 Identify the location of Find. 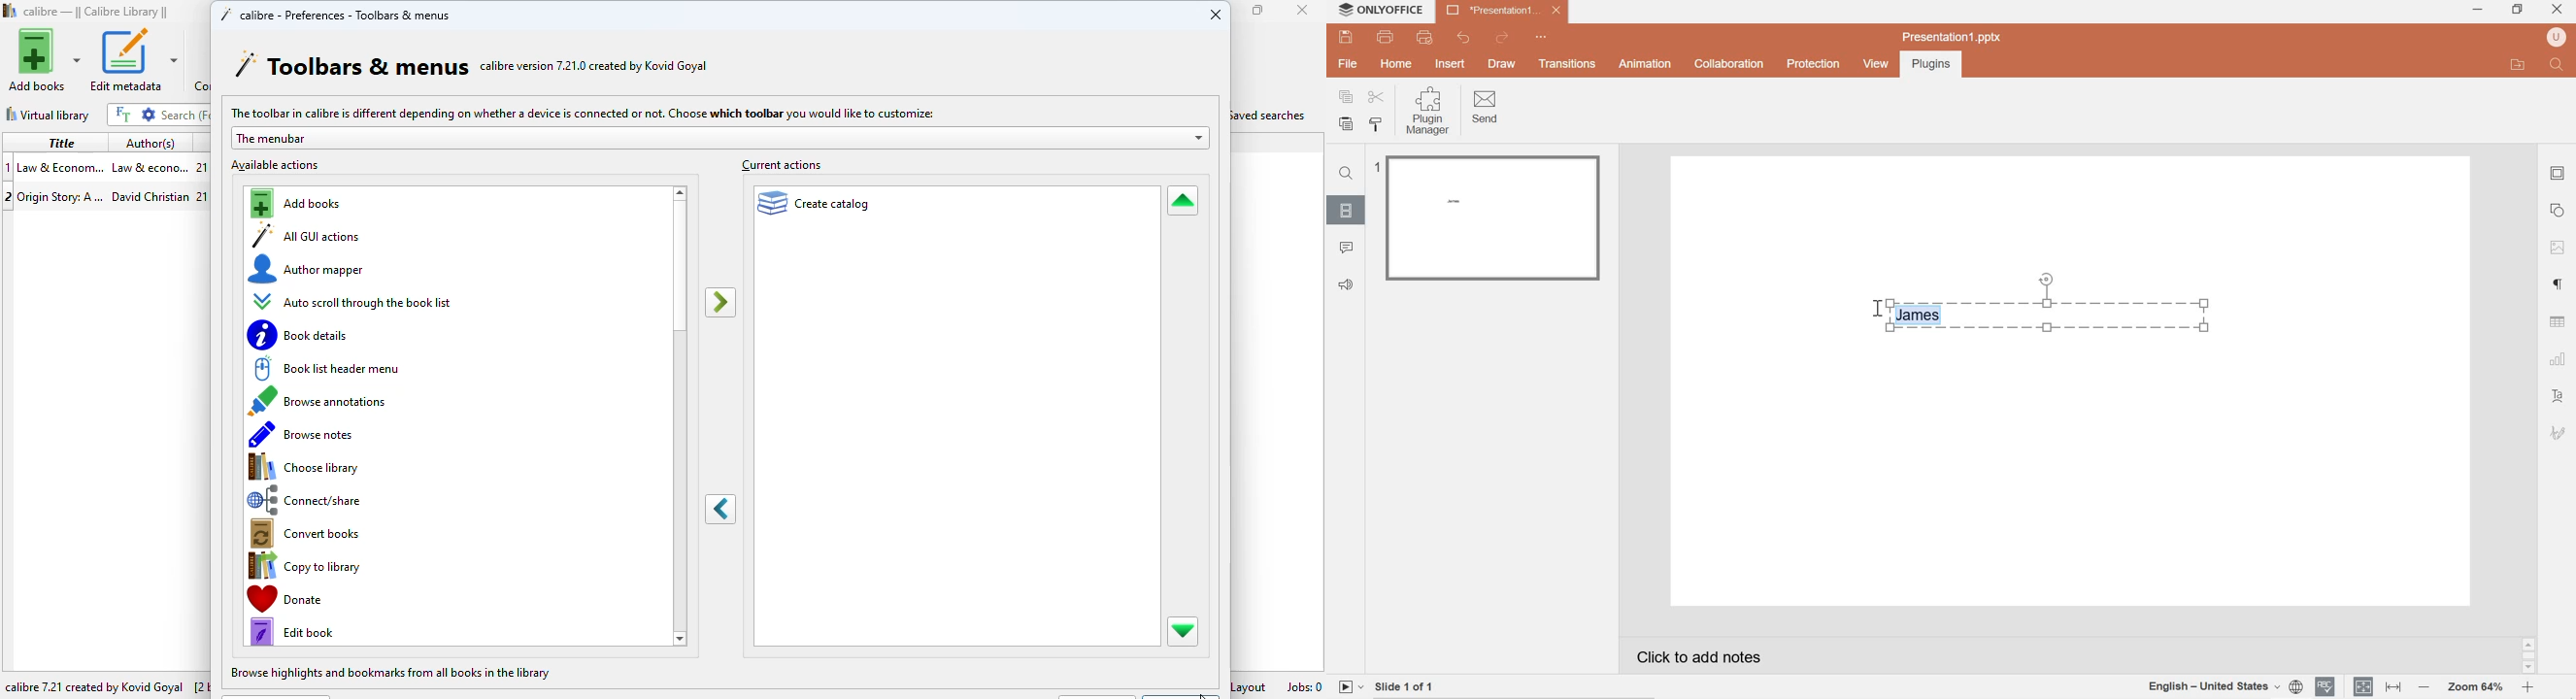
(1348, 174).